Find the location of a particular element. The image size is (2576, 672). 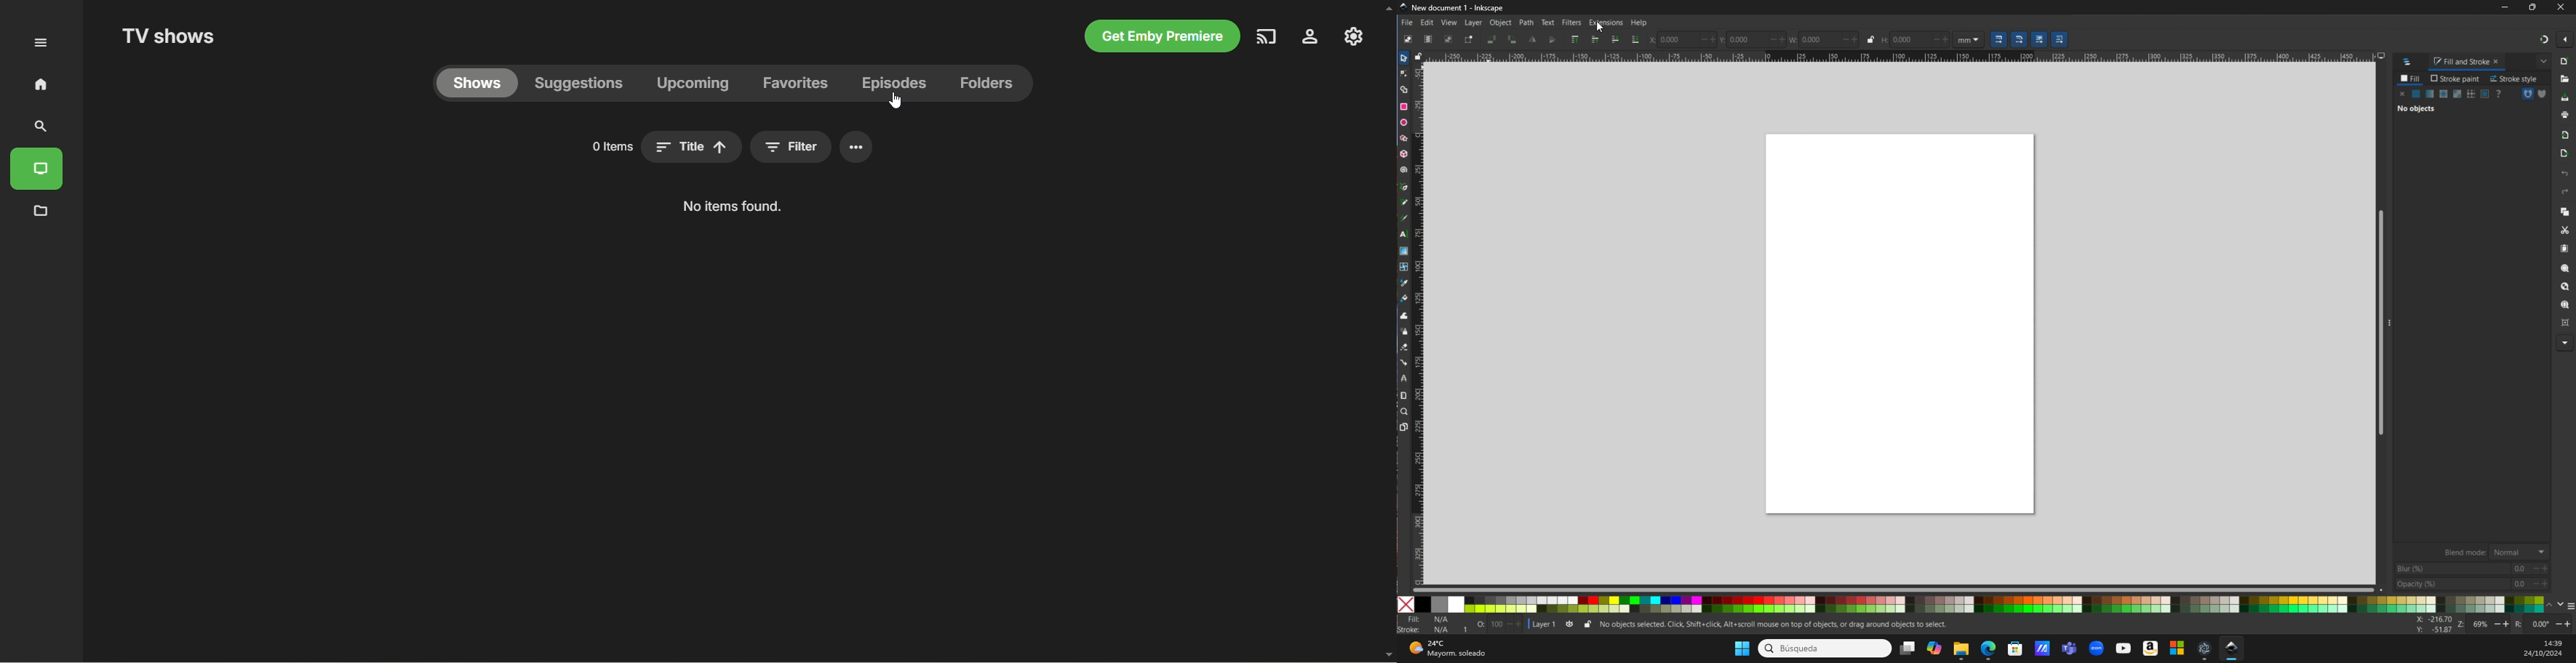

TV shows is located at coordinates (36, 169).